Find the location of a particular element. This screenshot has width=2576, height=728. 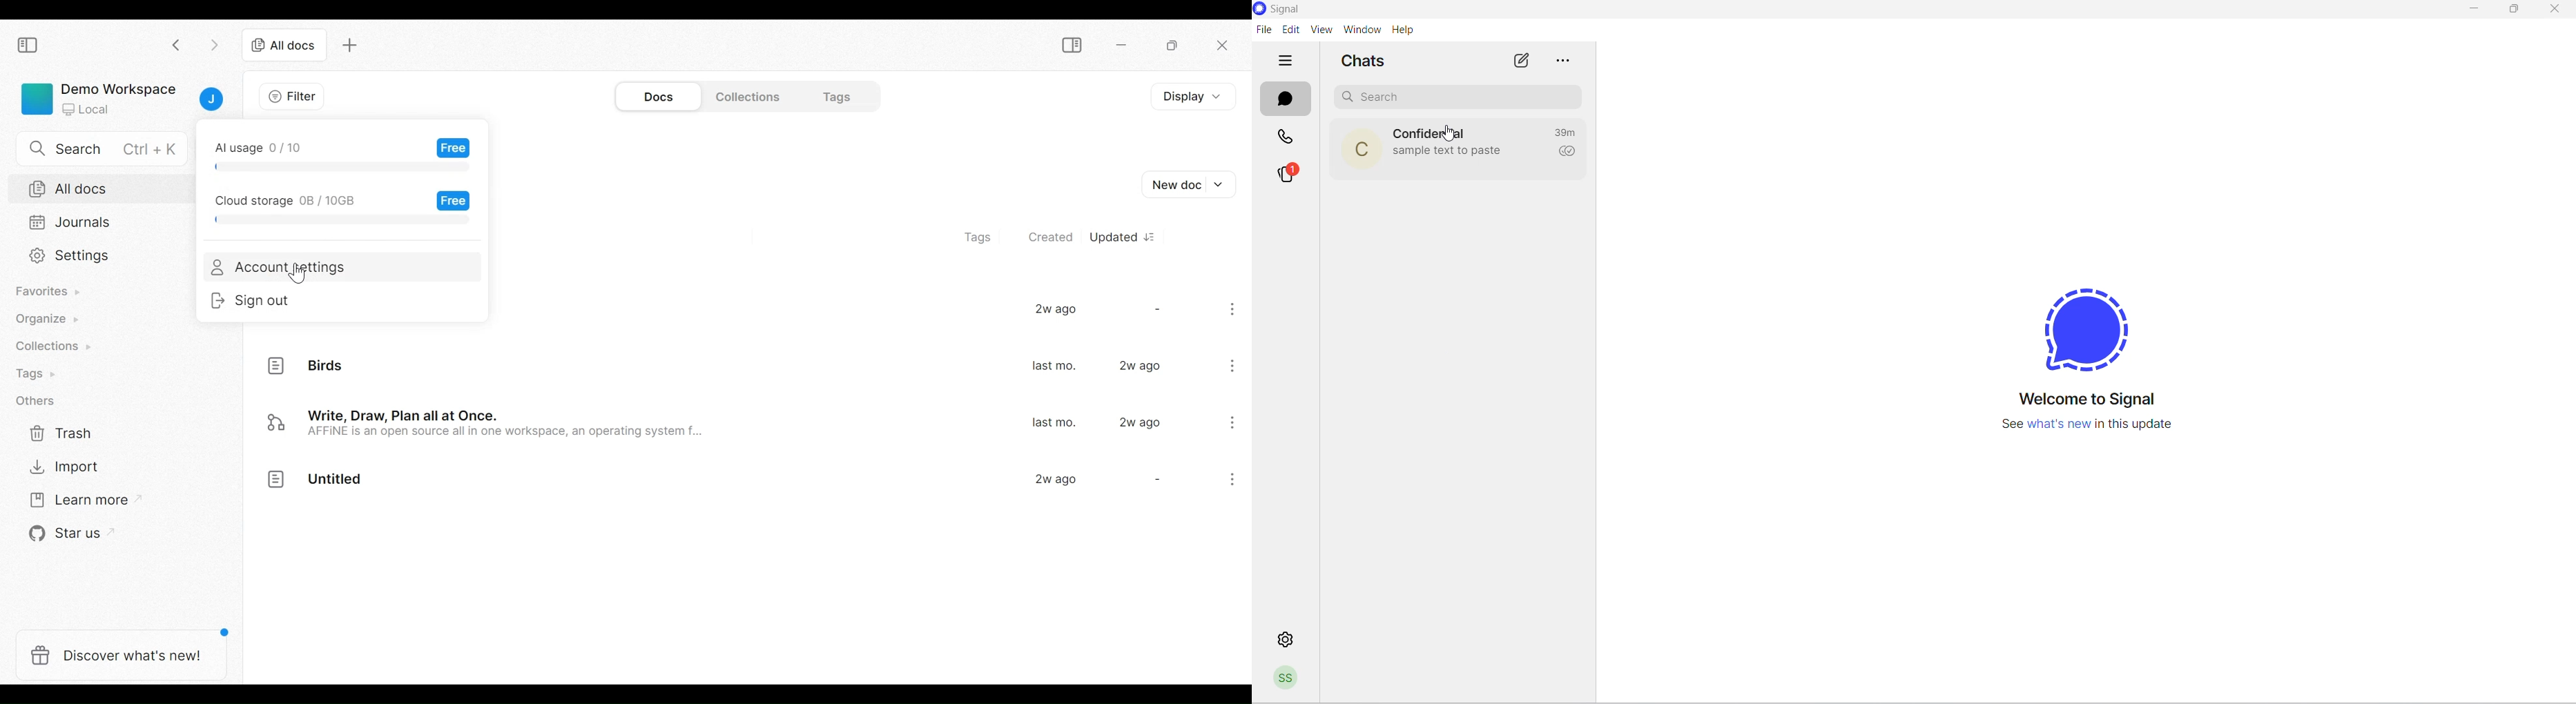

Settings is located at coordinates (102, 257).